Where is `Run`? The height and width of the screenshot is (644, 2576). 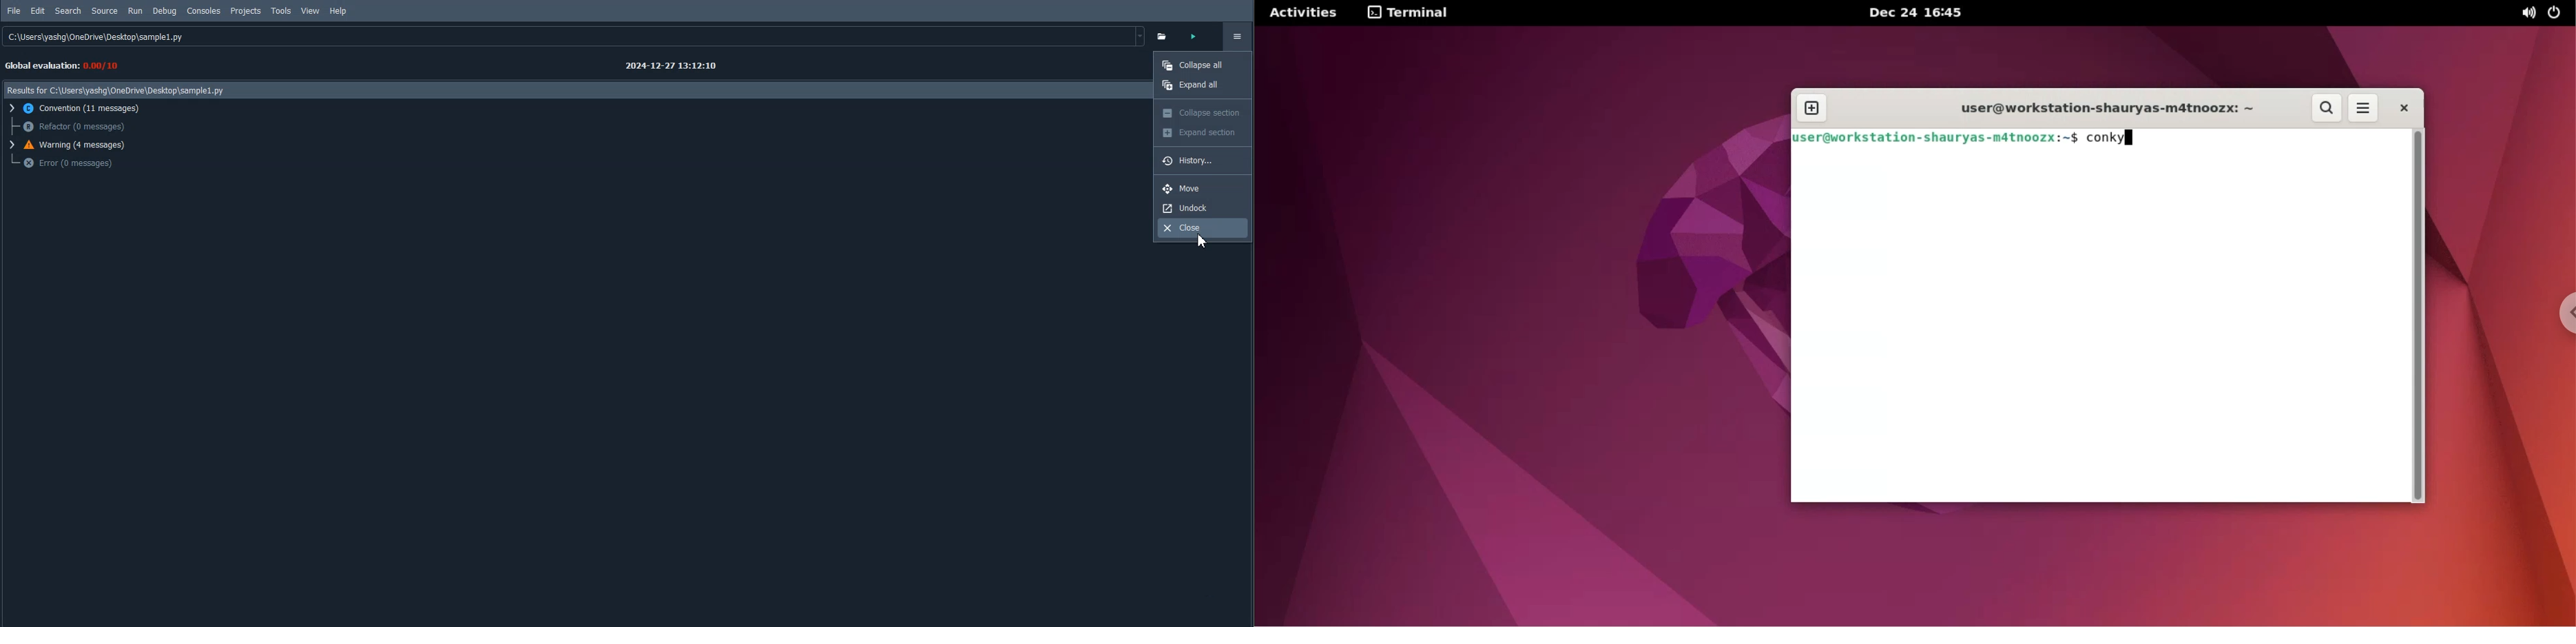 Run is located at coordinates (134, 11).